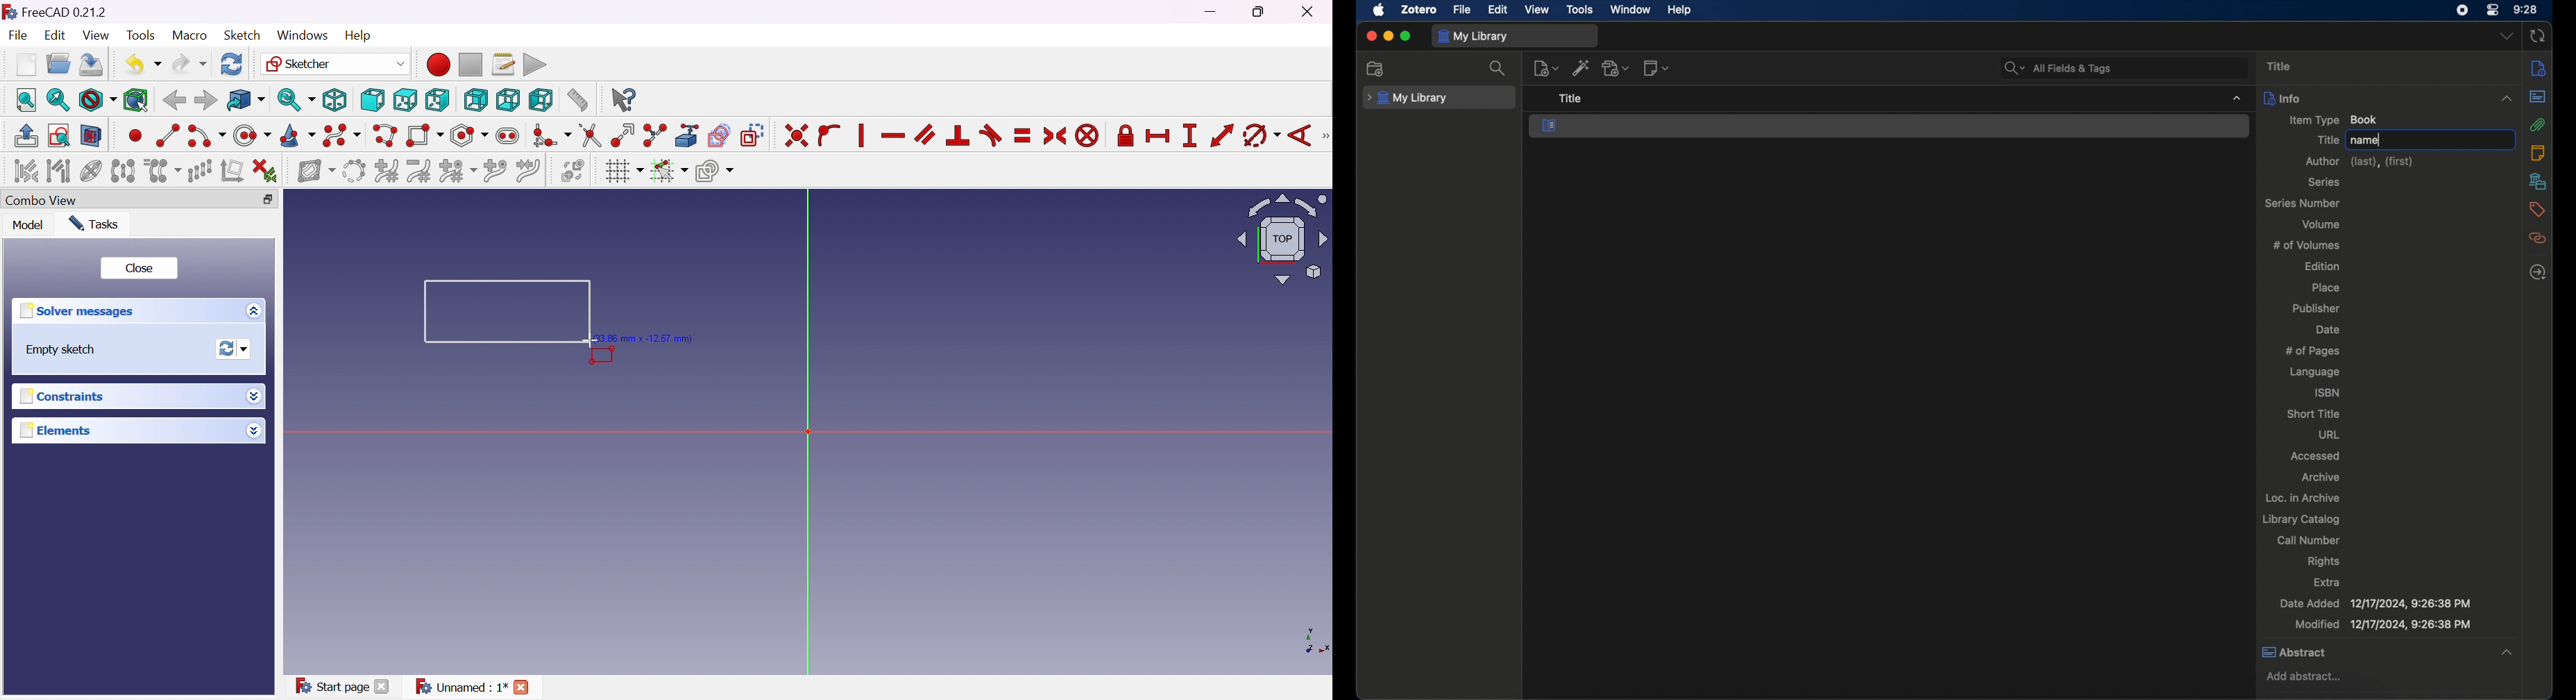  Describe the element at coordinates (2536, 209) in the screenshot. I see `tags` at that location.